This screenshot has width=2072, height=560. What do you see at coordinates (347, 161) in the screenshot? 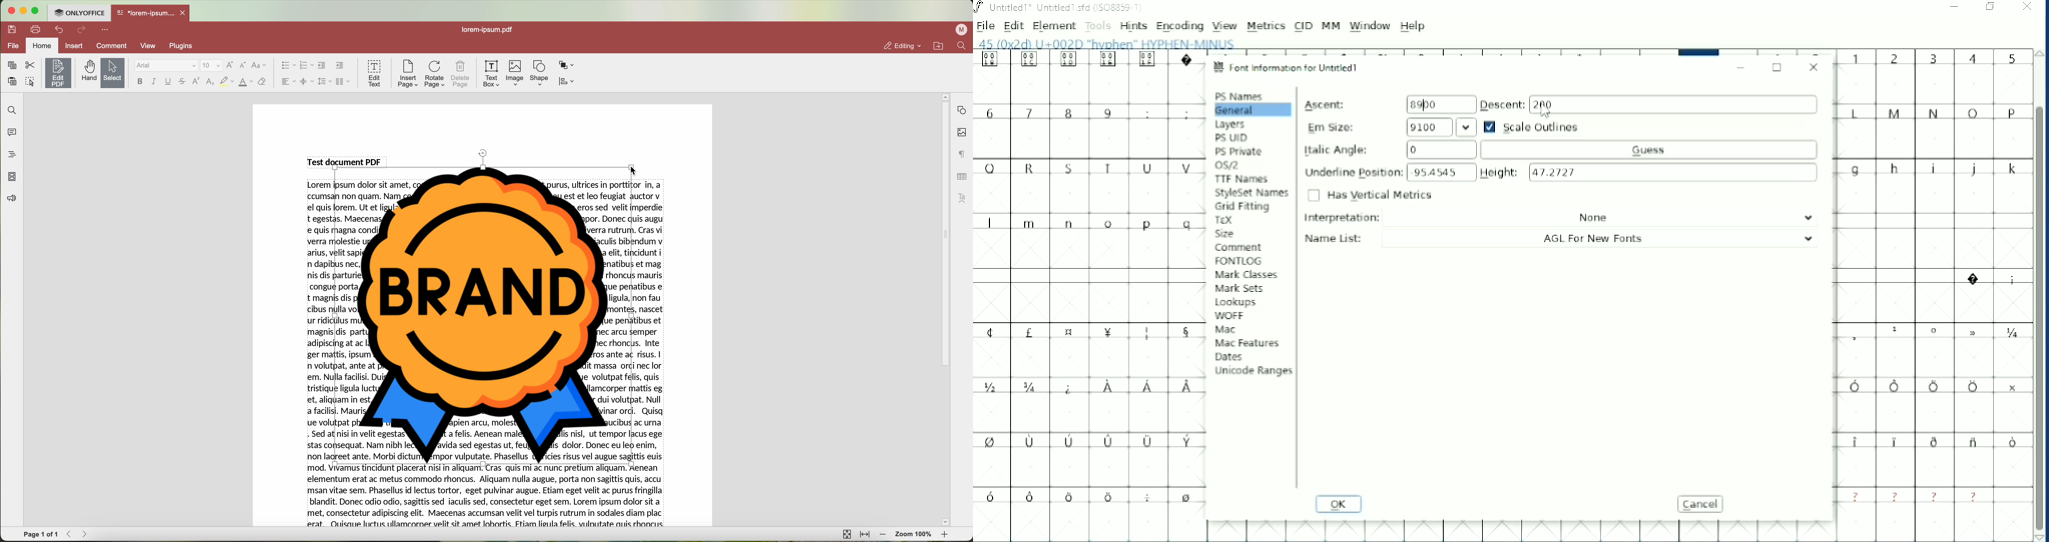
I see `Test document PDF` at bounding box center [347, 161].